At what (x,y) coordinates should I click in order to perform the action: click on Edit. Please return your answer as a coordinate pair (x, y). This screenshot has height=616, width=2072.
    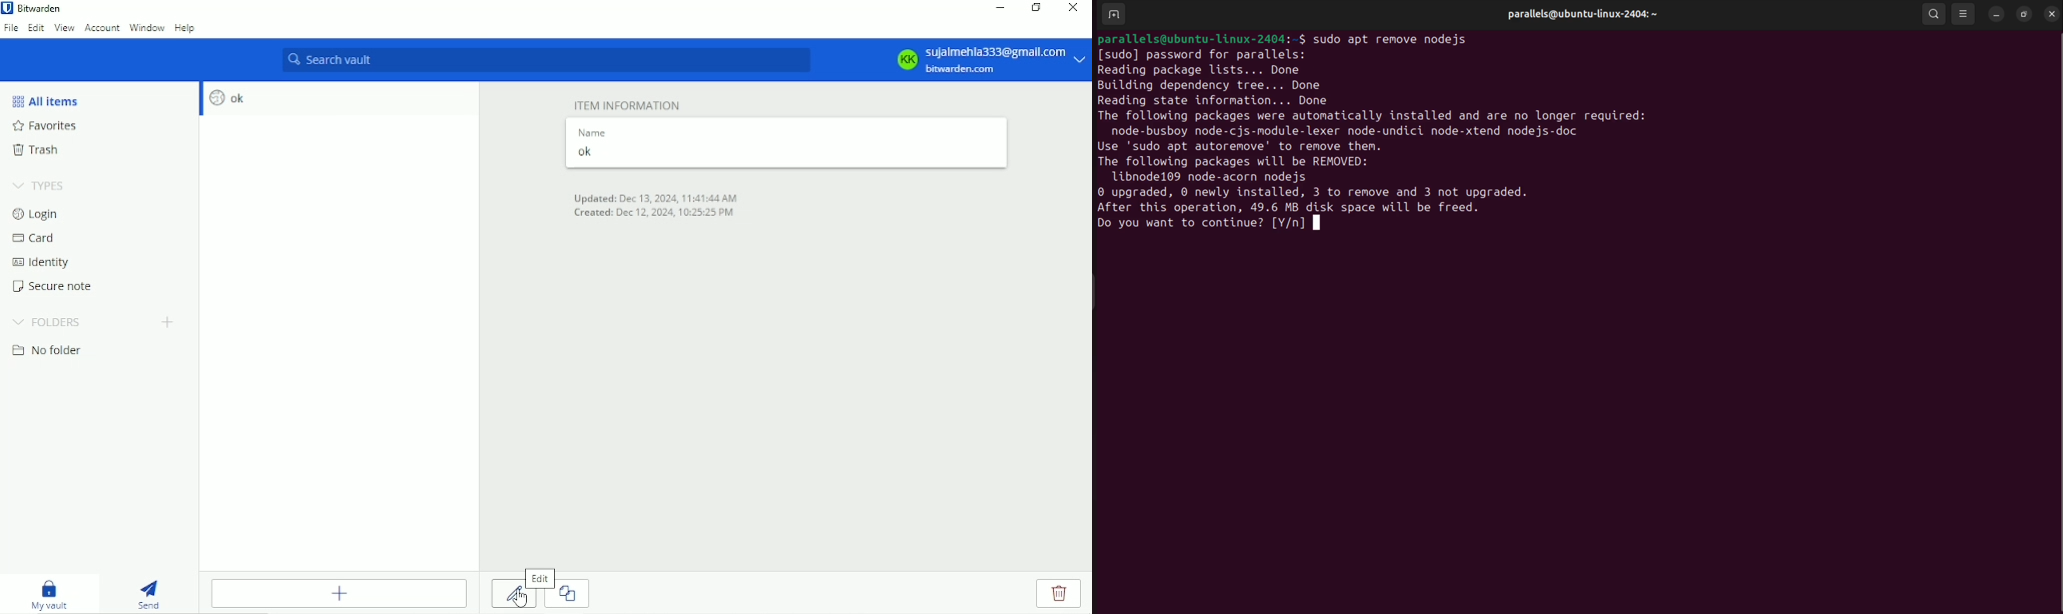
    Looking at the image, I should click on (34, 28).